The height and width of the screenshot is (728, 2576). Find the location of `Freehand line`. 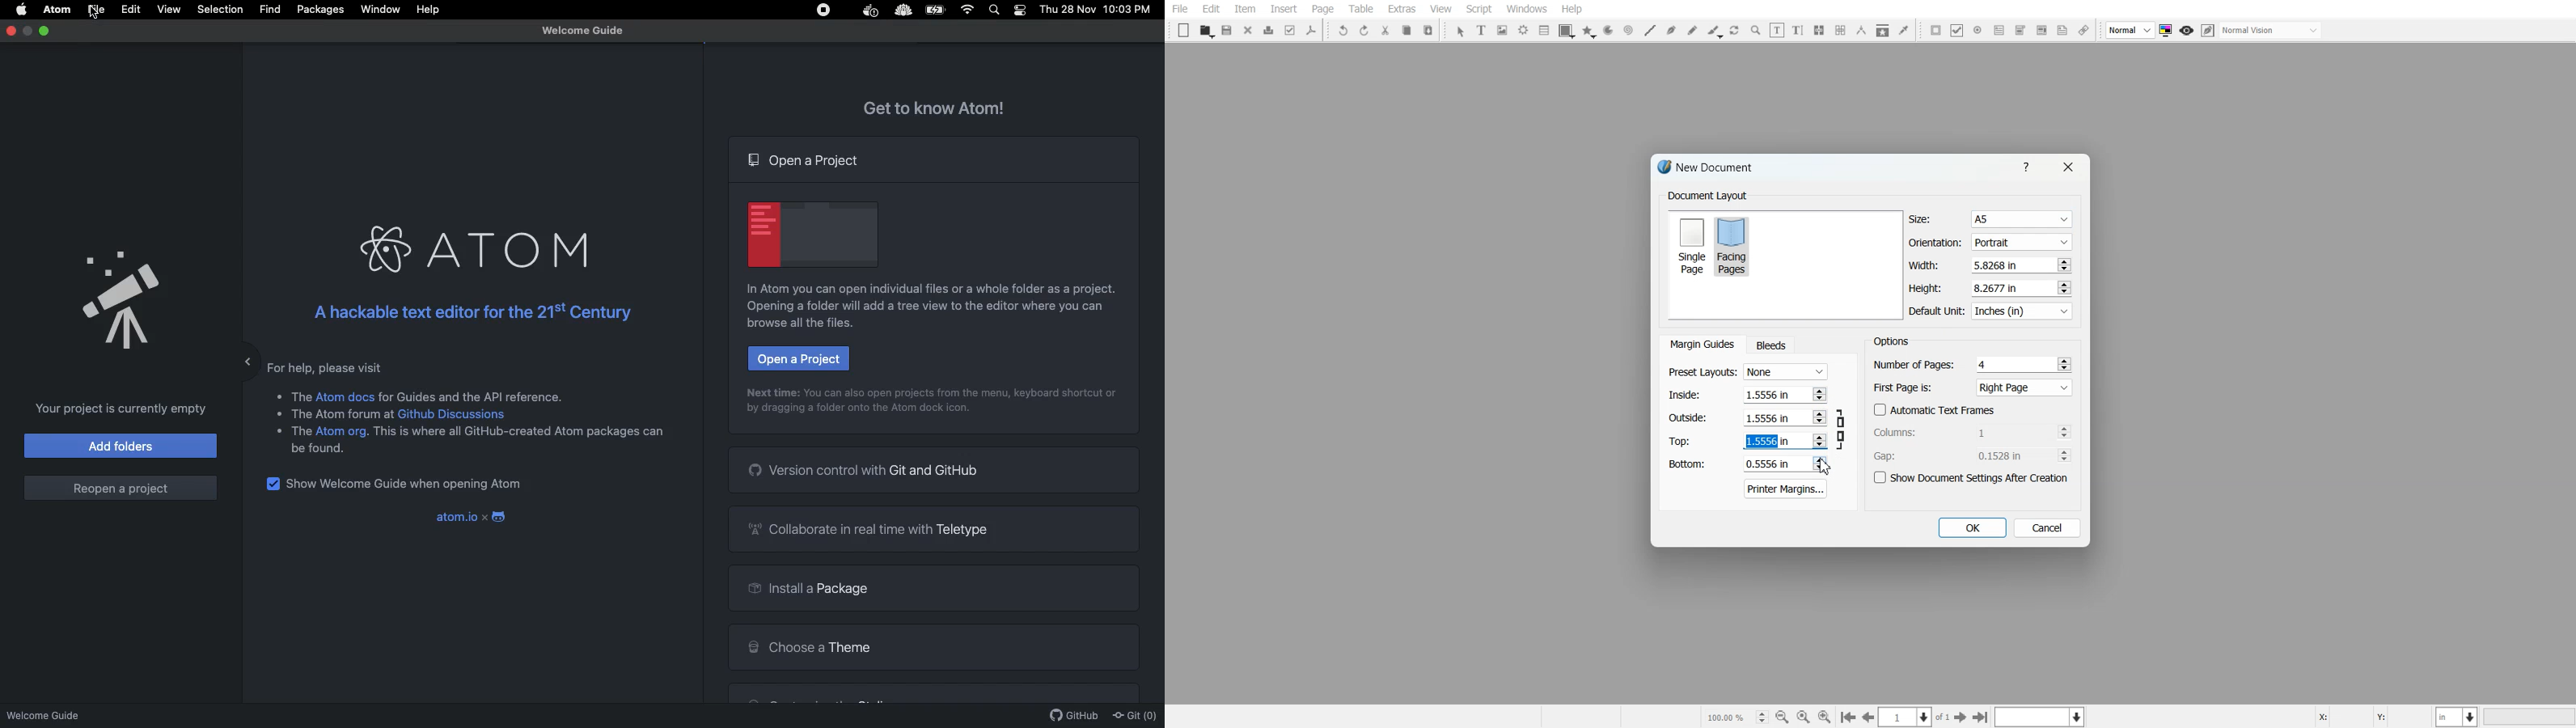

Freehand line is located at coordinates (1693, 30).